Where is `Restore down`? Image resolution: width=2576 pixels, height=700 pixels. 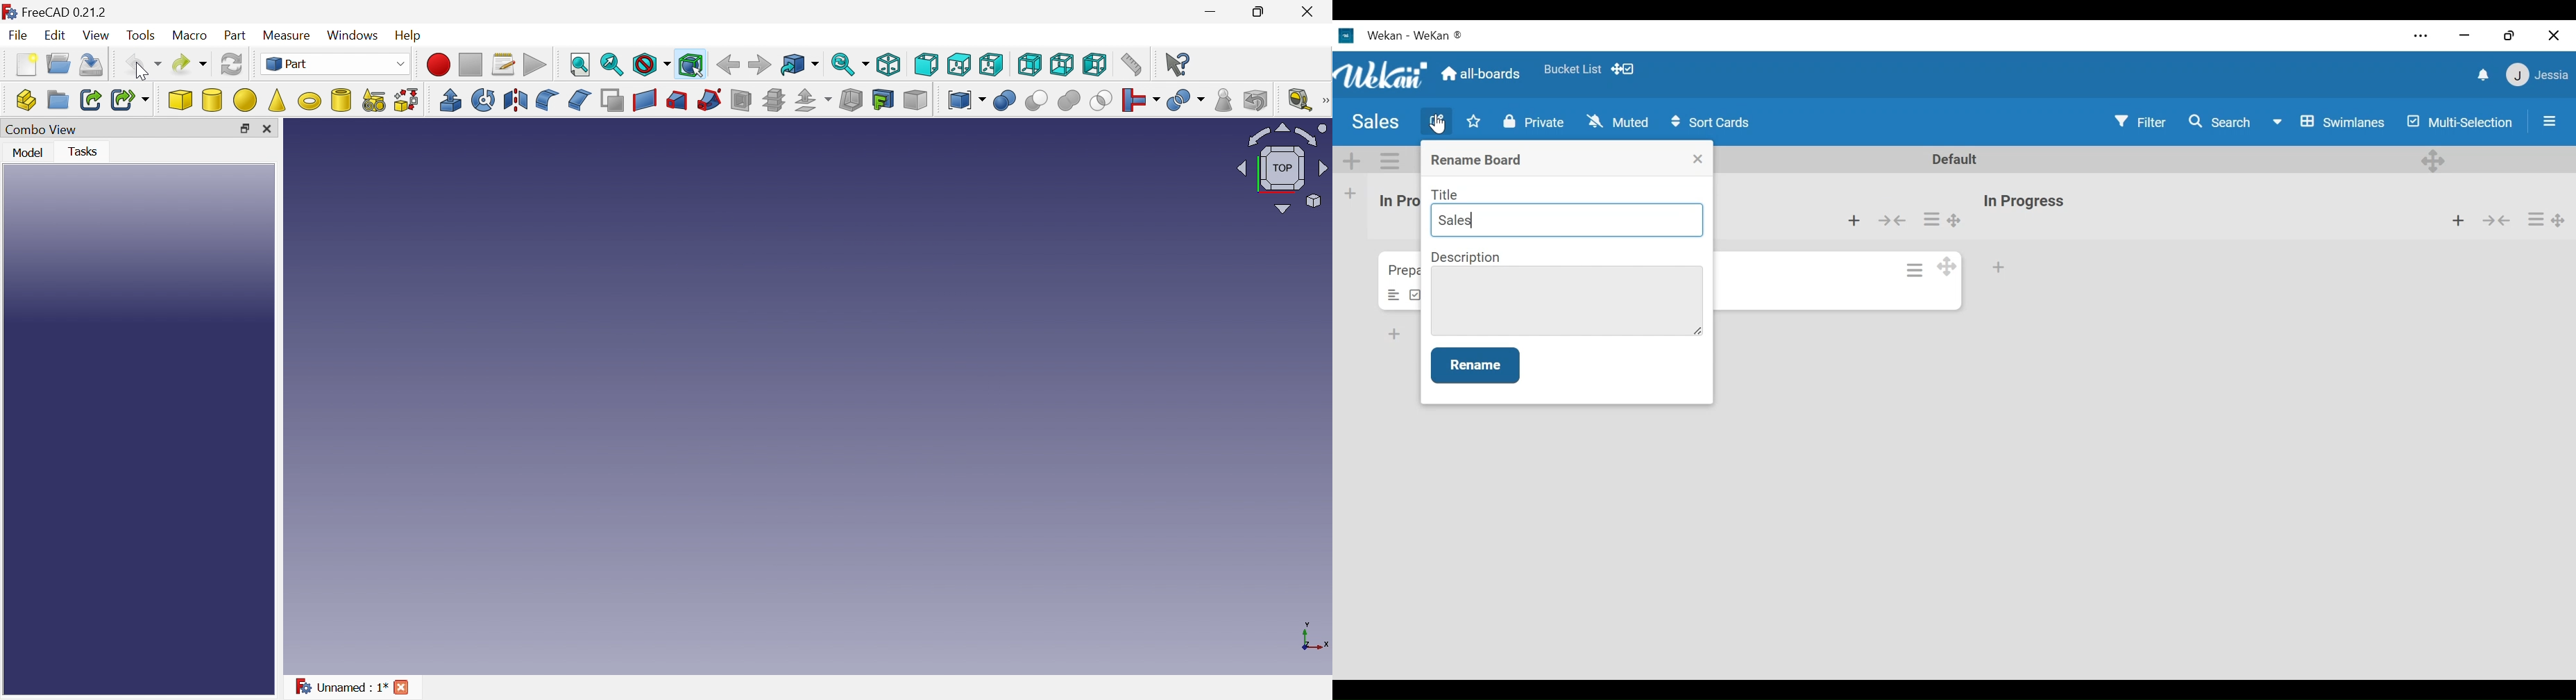 Restore down is located at coordinates (246, 130).